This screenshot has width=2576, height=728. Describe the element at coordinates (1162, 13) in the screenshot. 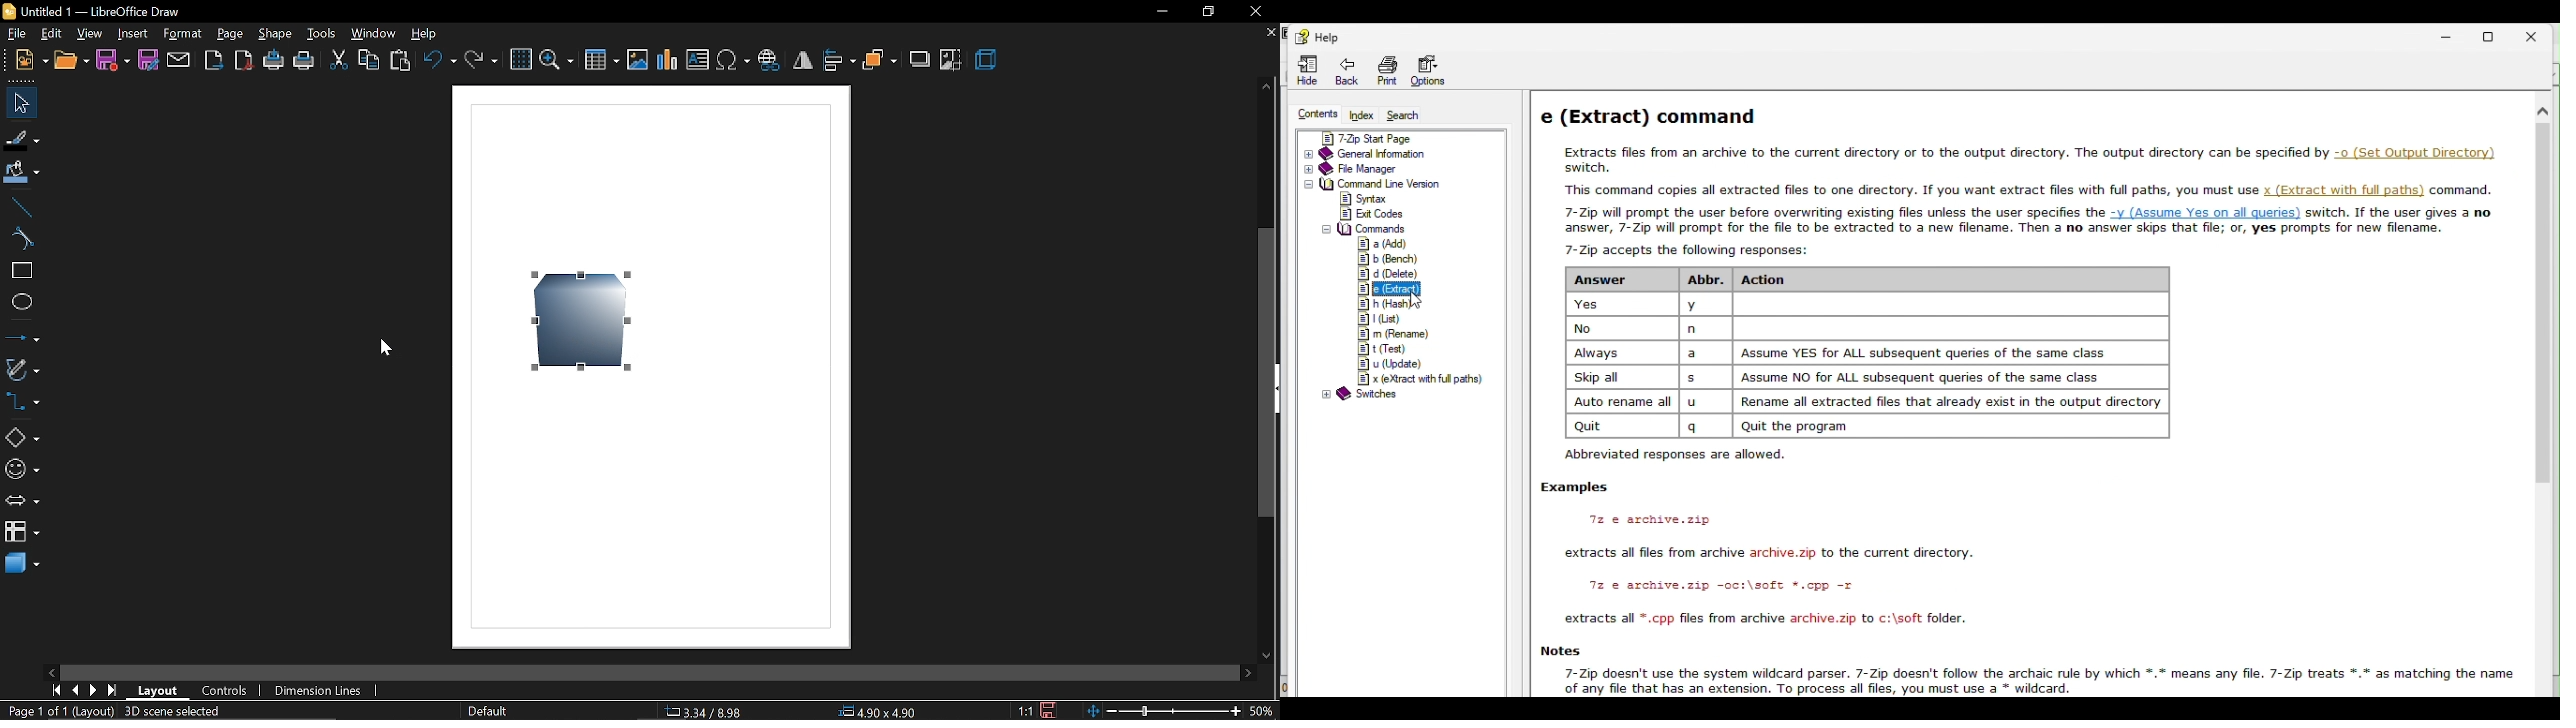

I see `minimize` at that location.